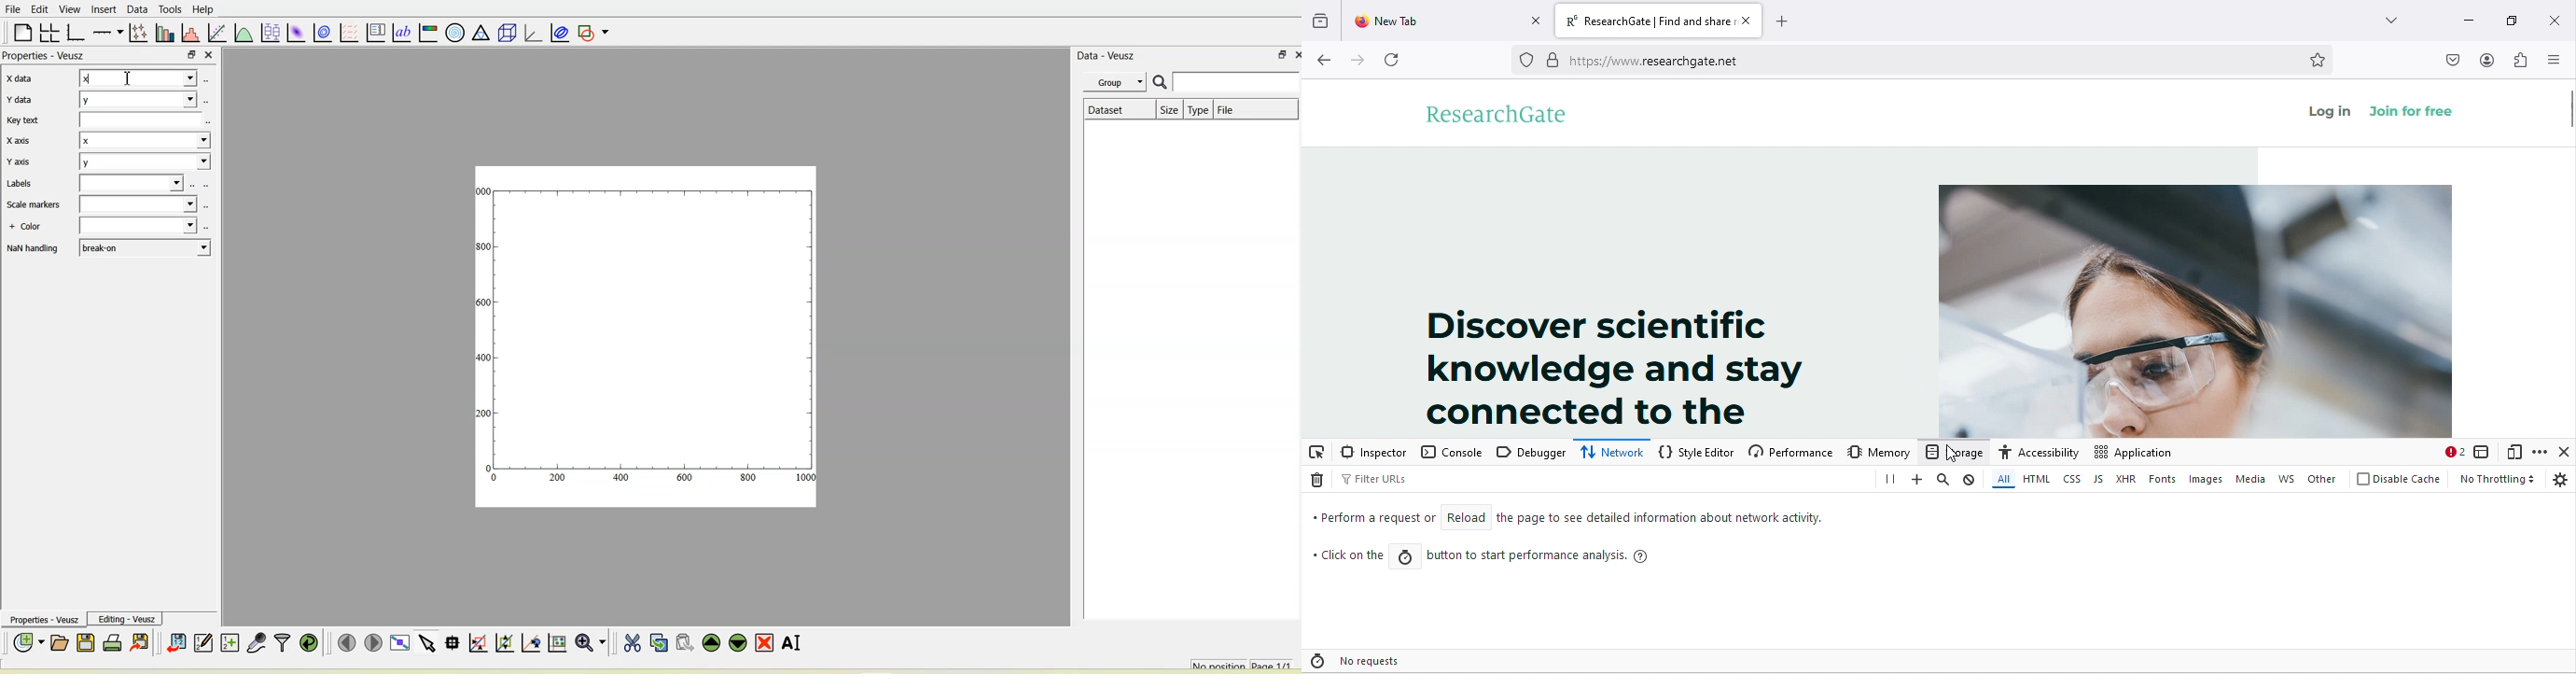 The width and height of the screenshot is (2576, 700). I want to click on 400, so click(484, 356).